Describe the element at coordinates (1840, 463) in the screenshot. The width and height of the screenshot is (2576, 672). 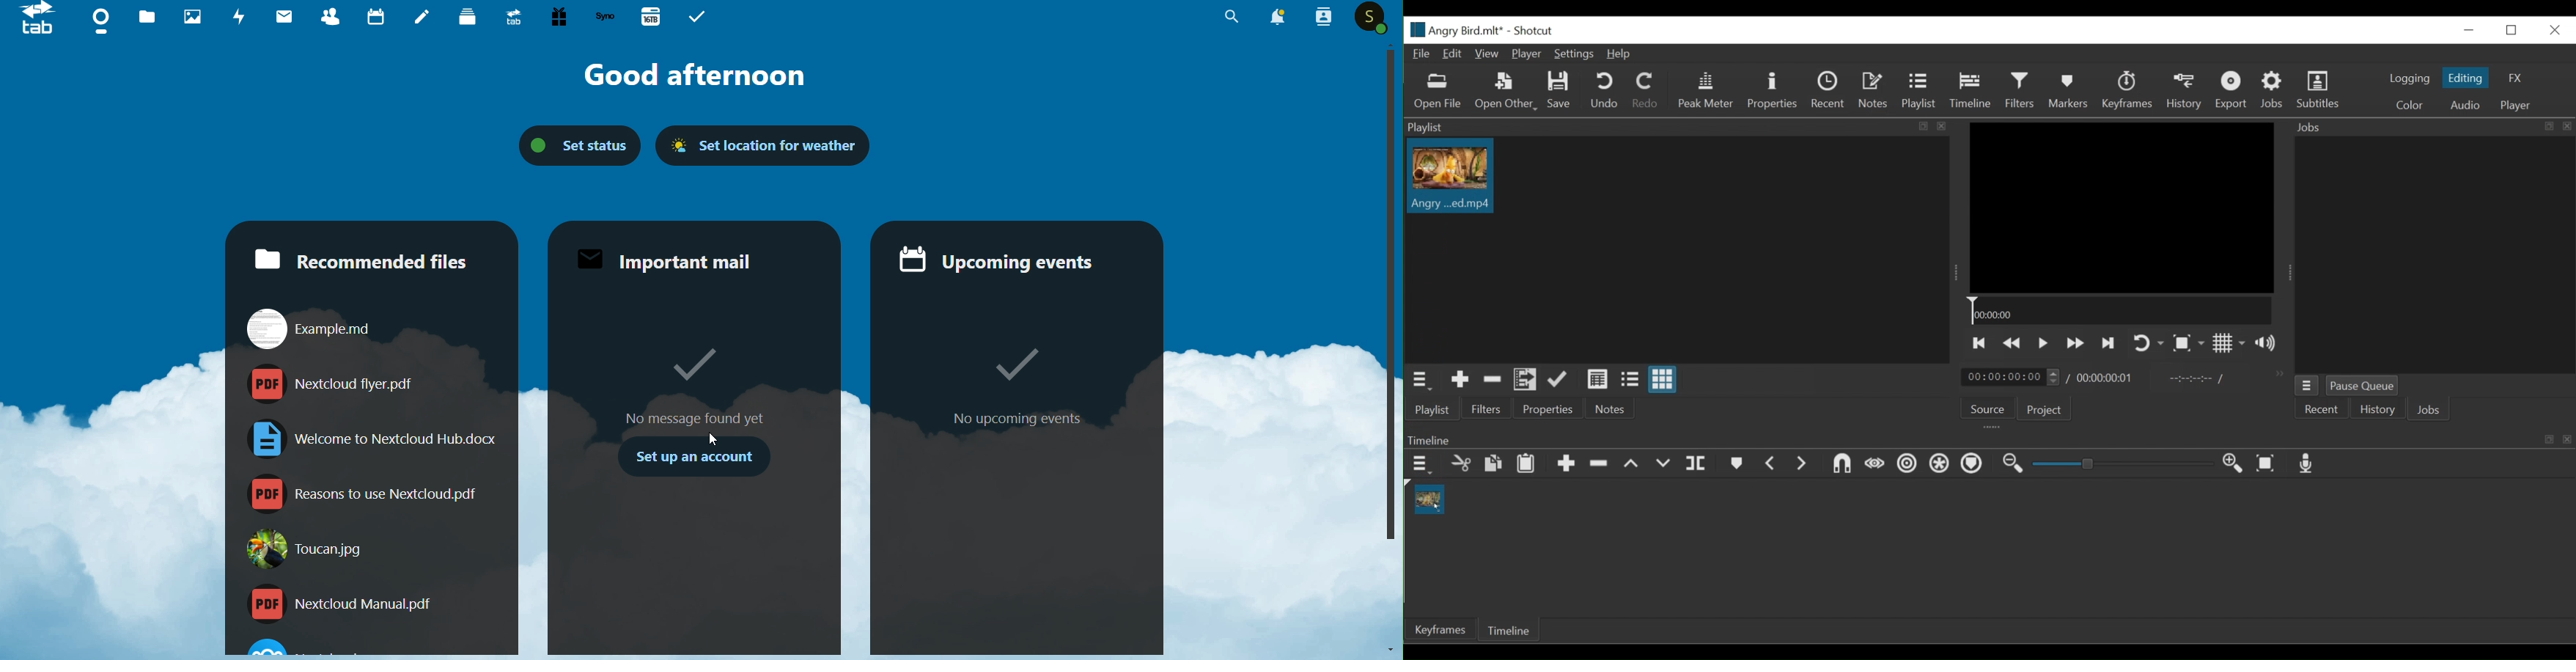
I see `Snap` at that location.